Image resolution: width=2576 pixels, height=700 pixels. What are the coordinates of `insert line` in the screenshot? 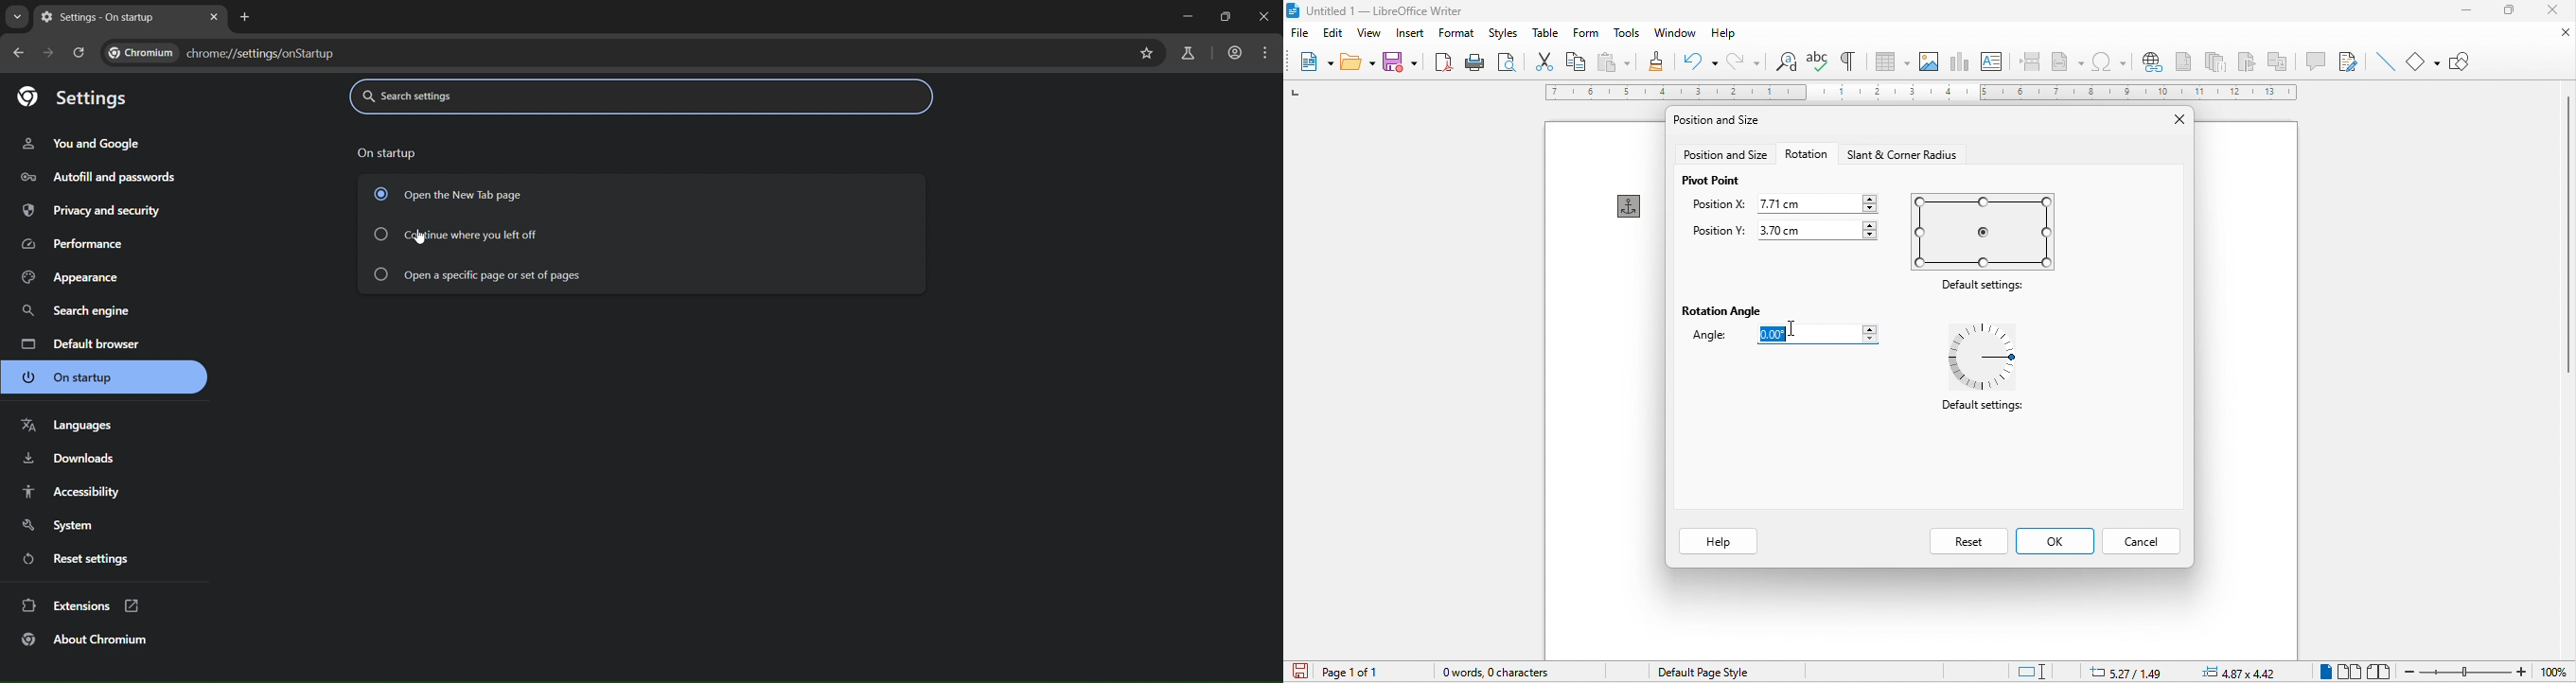 It's located at (2383, 62).